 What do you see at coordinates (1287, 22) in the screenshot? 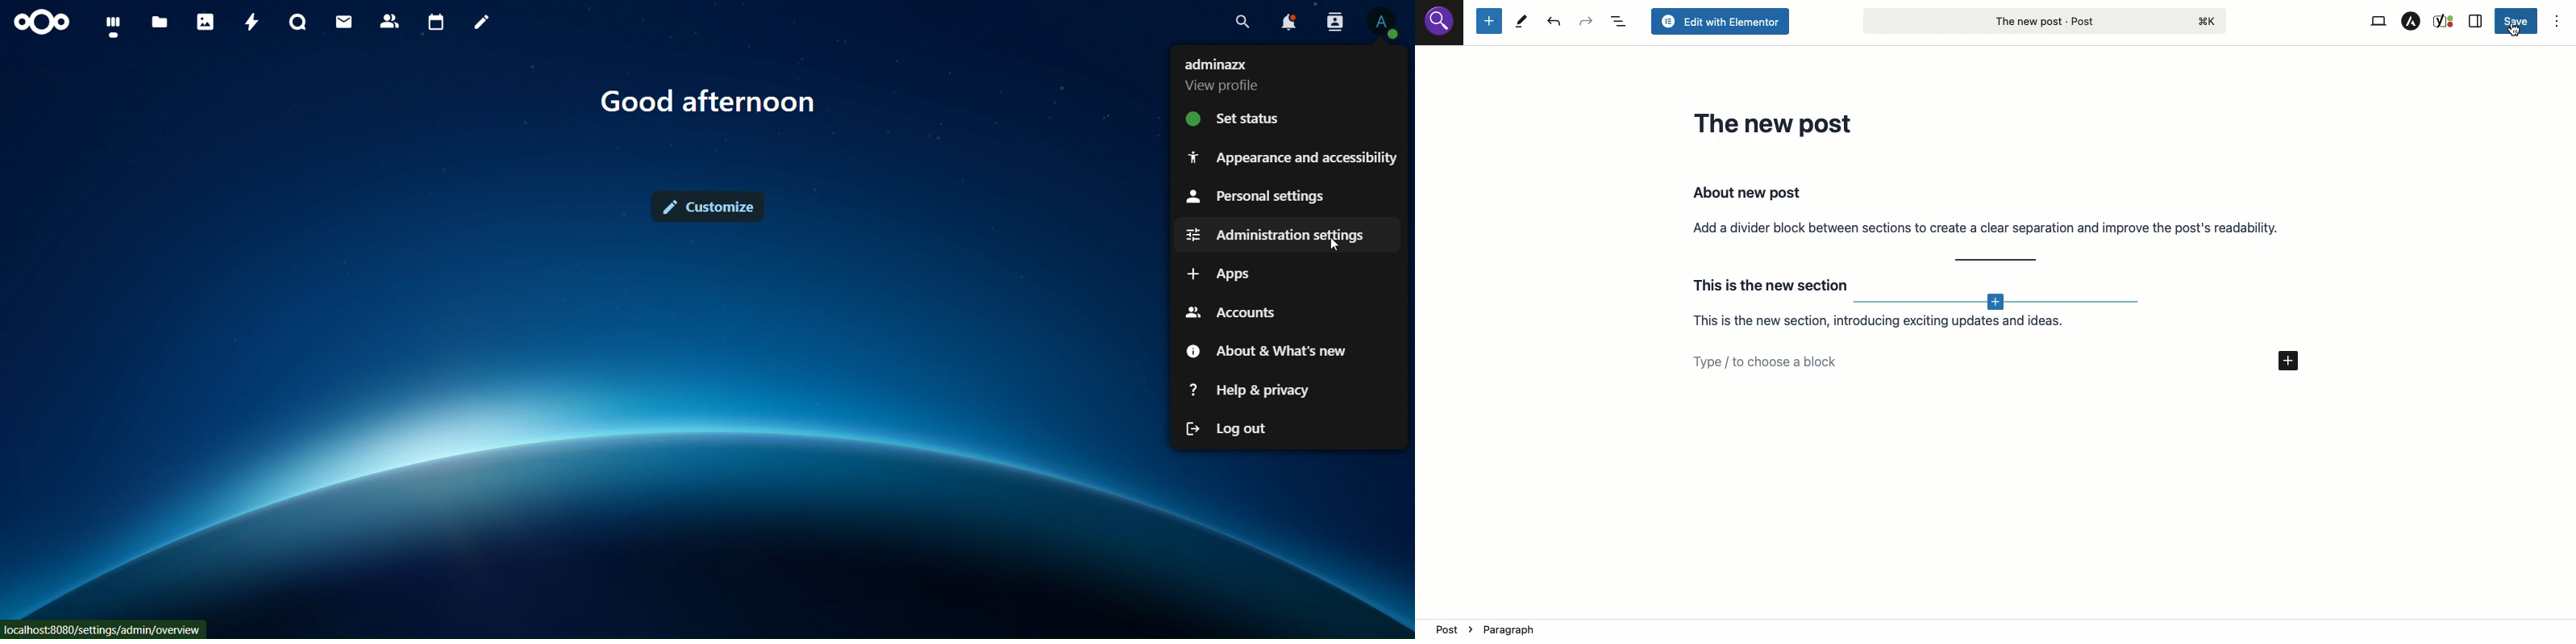
I see `notifications` at bounding box center [1287, 22].